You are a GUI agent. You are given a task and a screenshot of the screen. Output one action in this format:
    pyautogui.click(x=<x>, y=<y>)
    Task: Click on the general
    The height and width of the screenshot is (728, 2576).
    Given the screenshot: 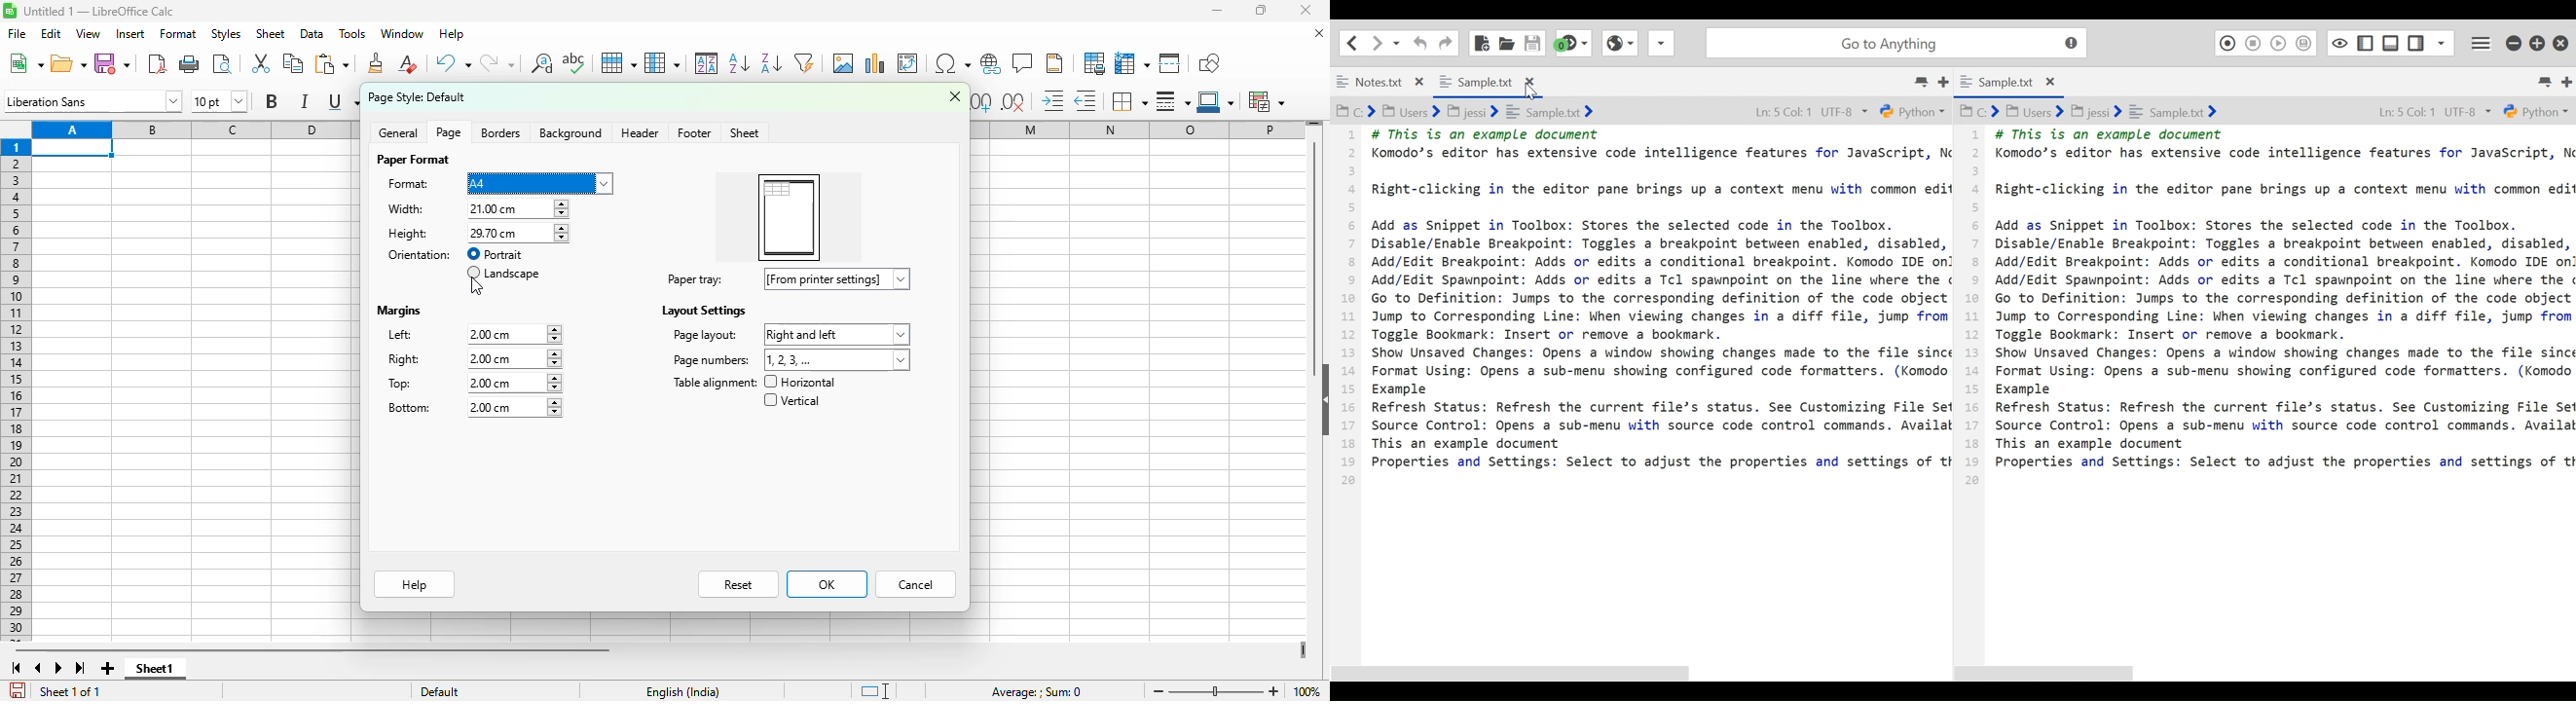 What is the action you would take?
    pyautogui.click(x=399, y=132)
    